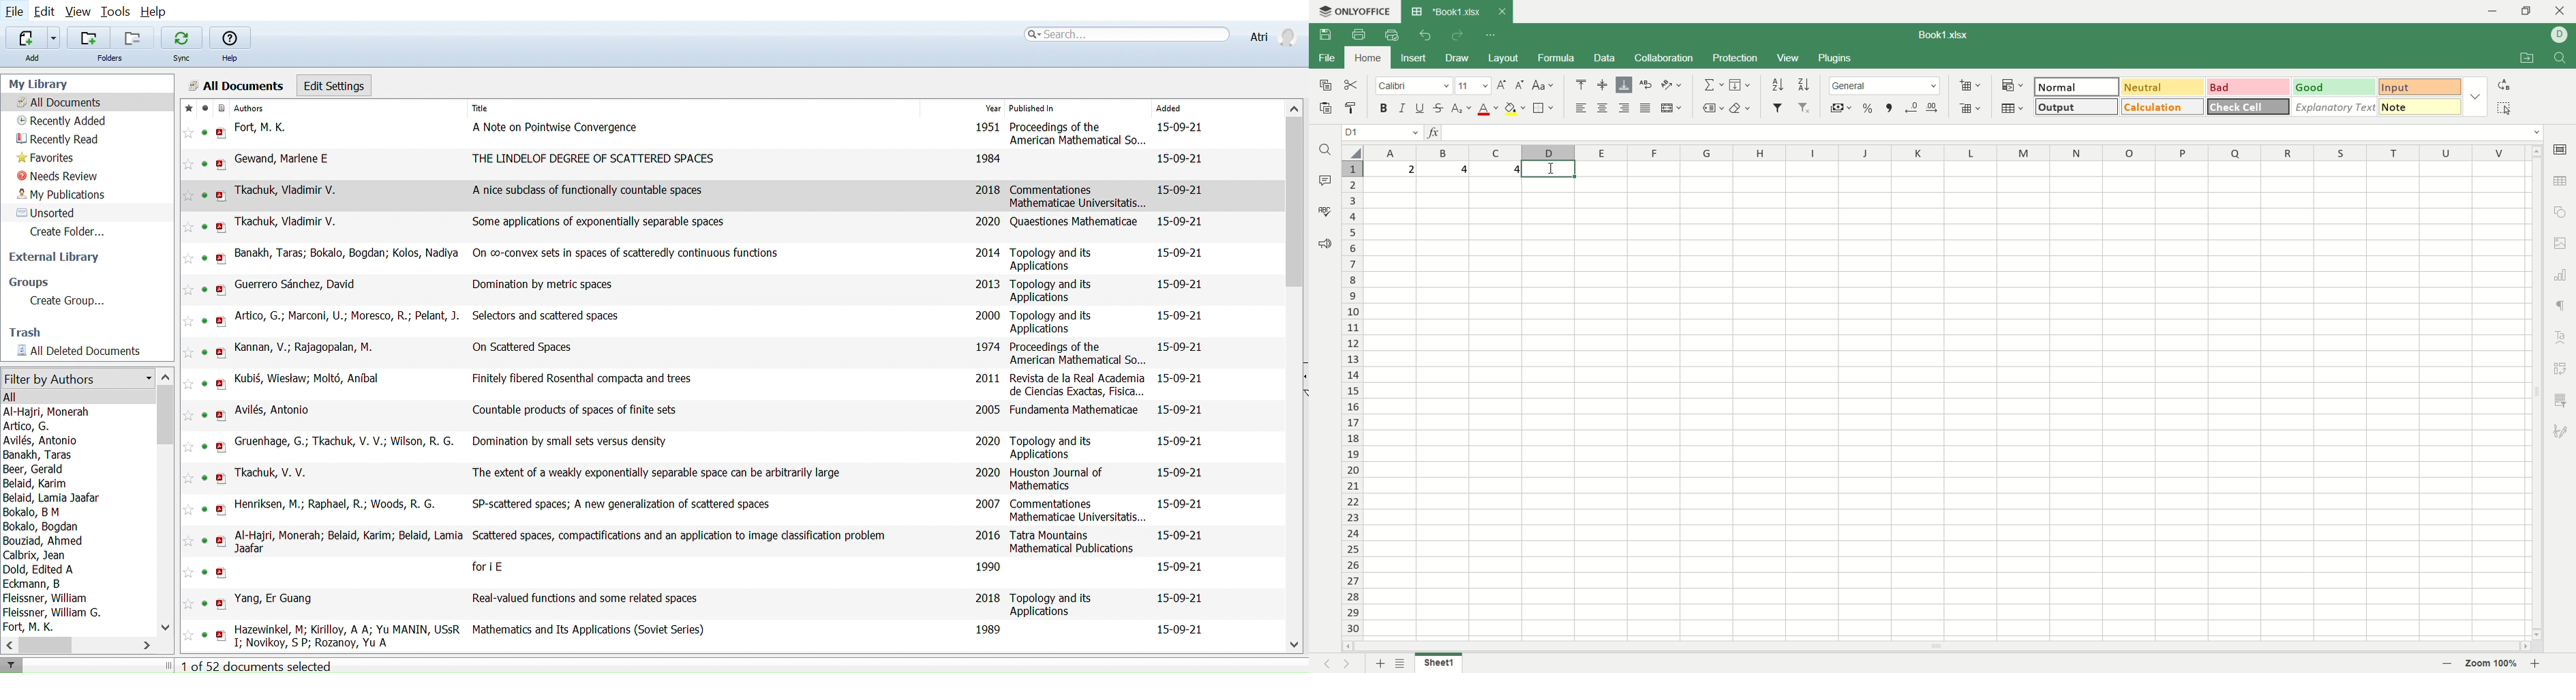 The height and width of the screenshot is (700, 2576). What do you see at coordinates (79, 302) in the screenshot?
I see `Create Group` at bounding box center [79, 302].